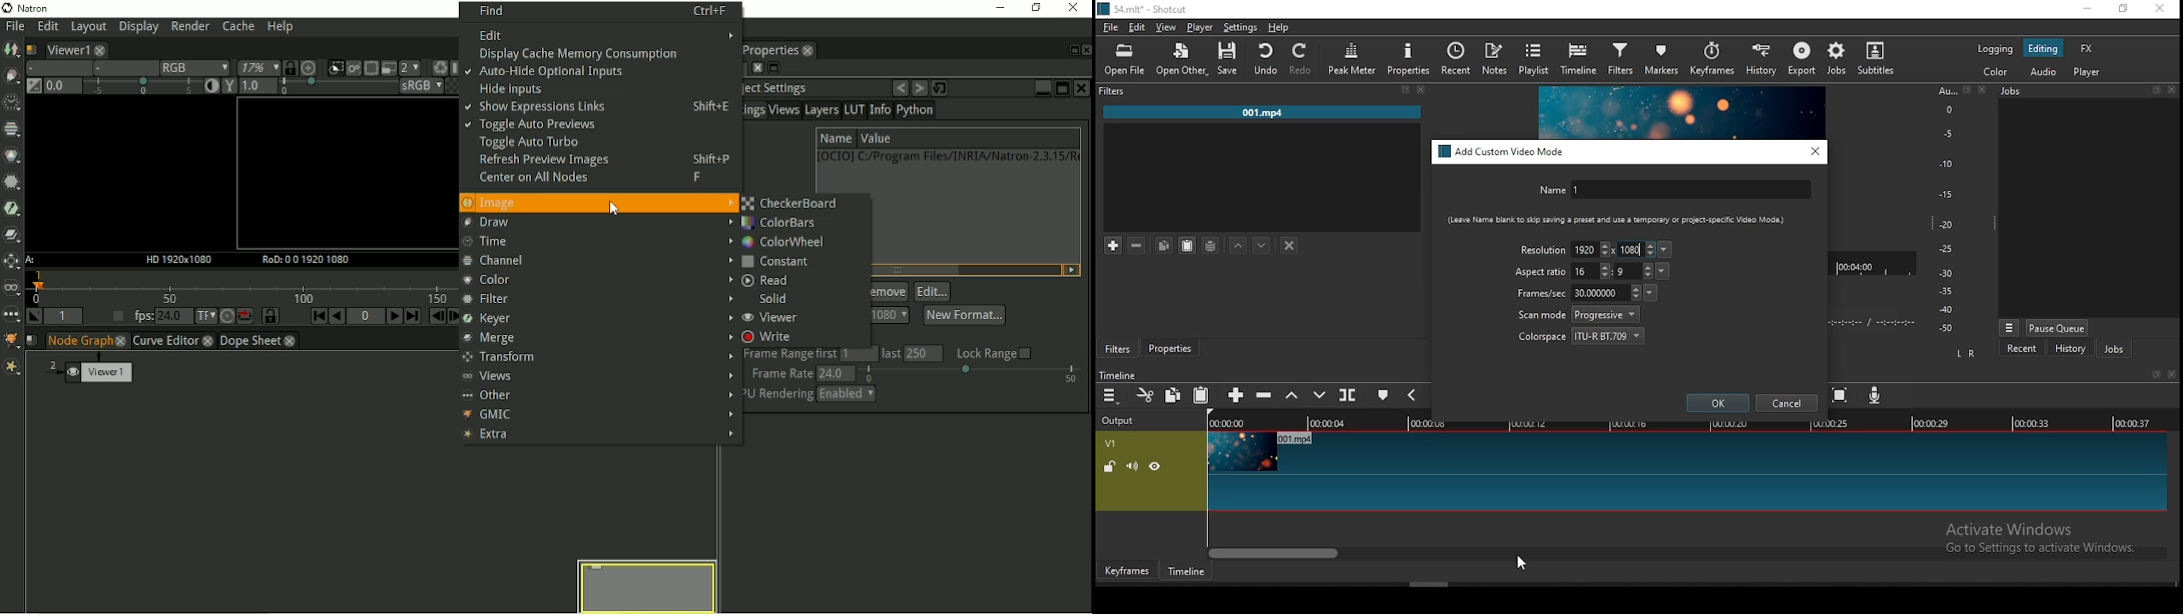 This screenshot has width=2184, height=616. Describe the element at coordinates (387, 67) in the screenshot. I see `Proxy mode` at that location.